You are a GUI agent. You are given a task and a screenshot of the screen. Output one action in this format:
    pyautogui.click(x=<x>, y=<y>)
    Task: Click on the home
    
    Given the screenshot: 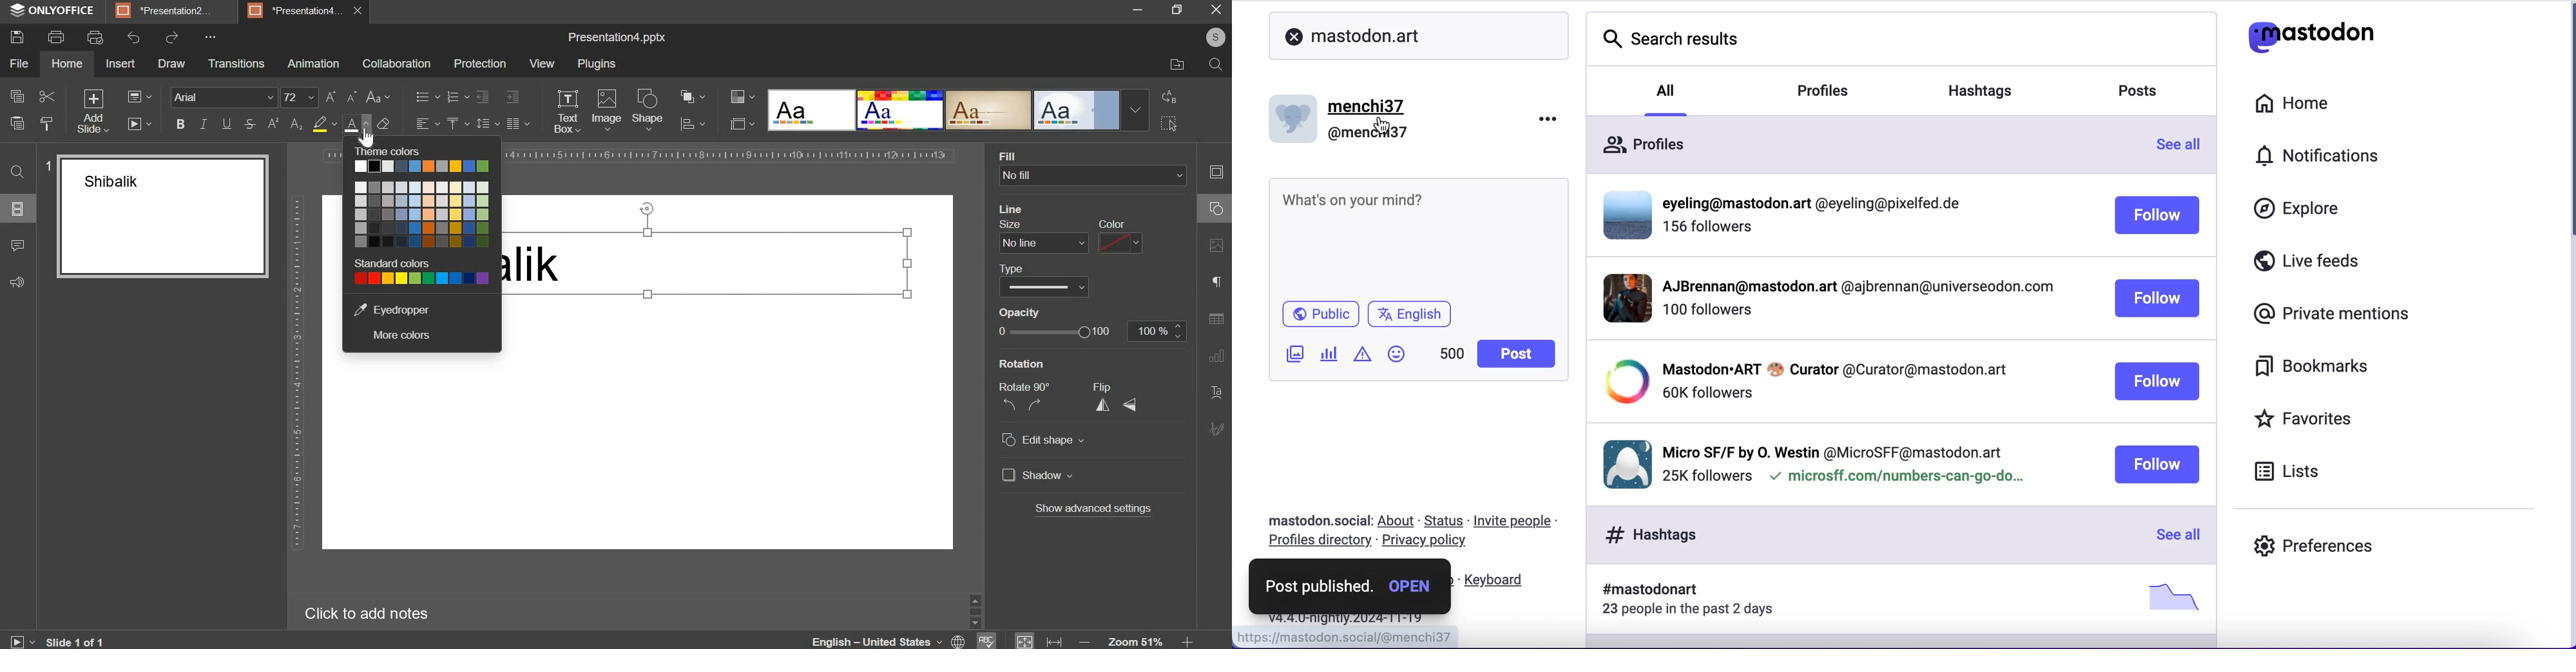 What is the action you would take?
    pyautogui.click(x=2306, y=104)
    